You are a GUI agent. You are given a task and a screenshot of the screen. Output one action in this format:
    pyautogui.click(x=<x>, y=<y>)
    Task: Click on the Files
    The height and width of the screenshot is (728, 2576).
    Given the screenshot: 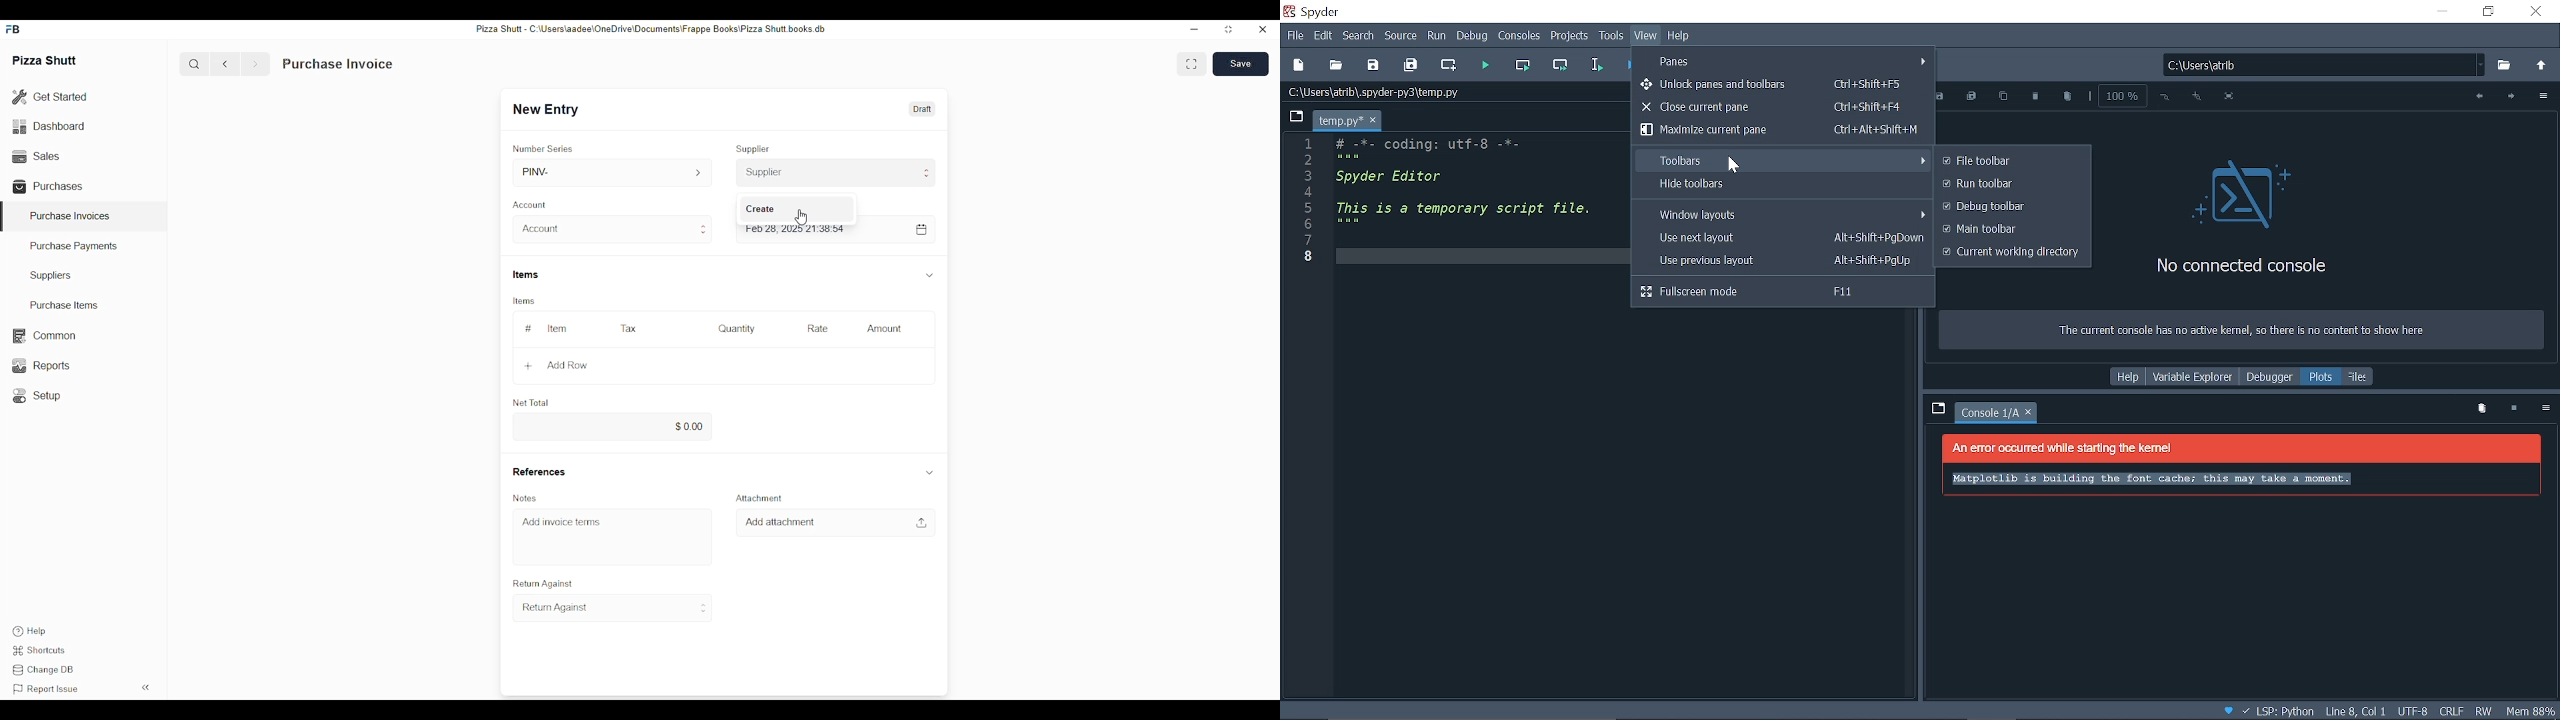 What is the action you would take?
    pyautogui.click(x=2359, y=376)
    